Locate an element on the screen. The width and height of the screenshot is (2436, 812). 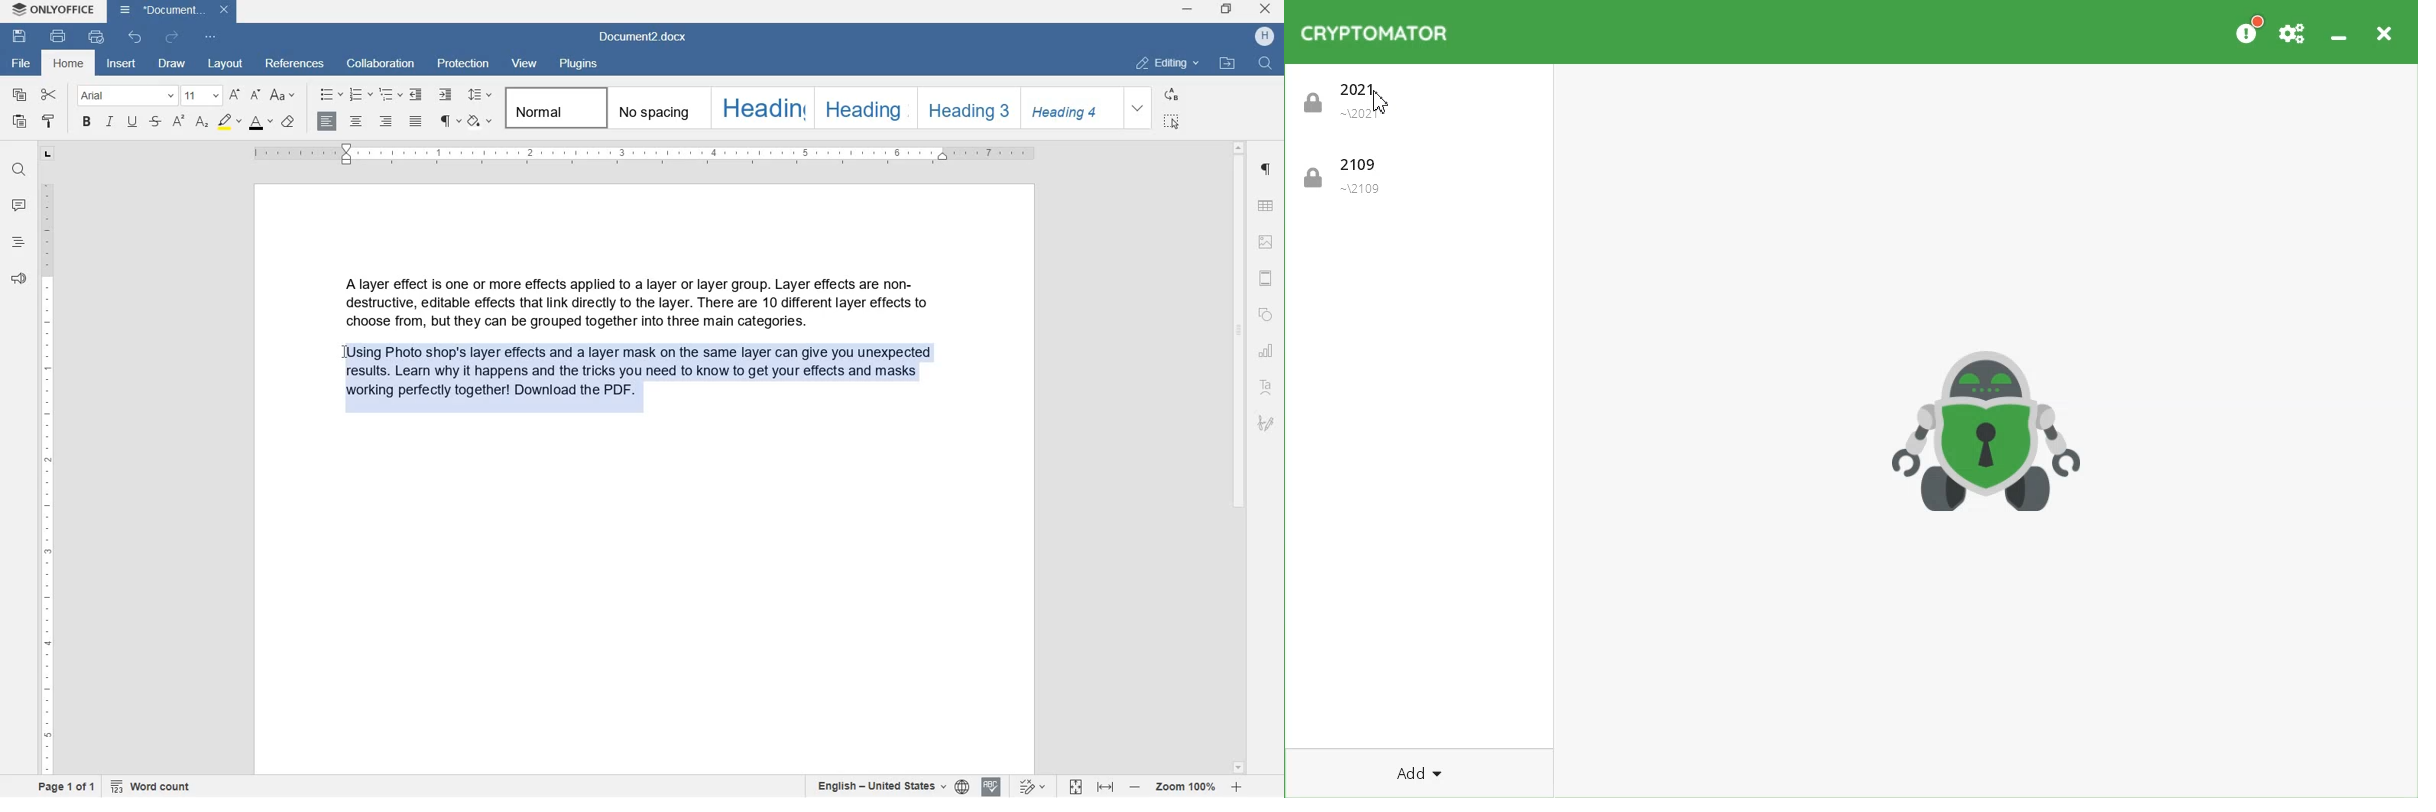
NUMBERING is located at coordinates (362, 94).